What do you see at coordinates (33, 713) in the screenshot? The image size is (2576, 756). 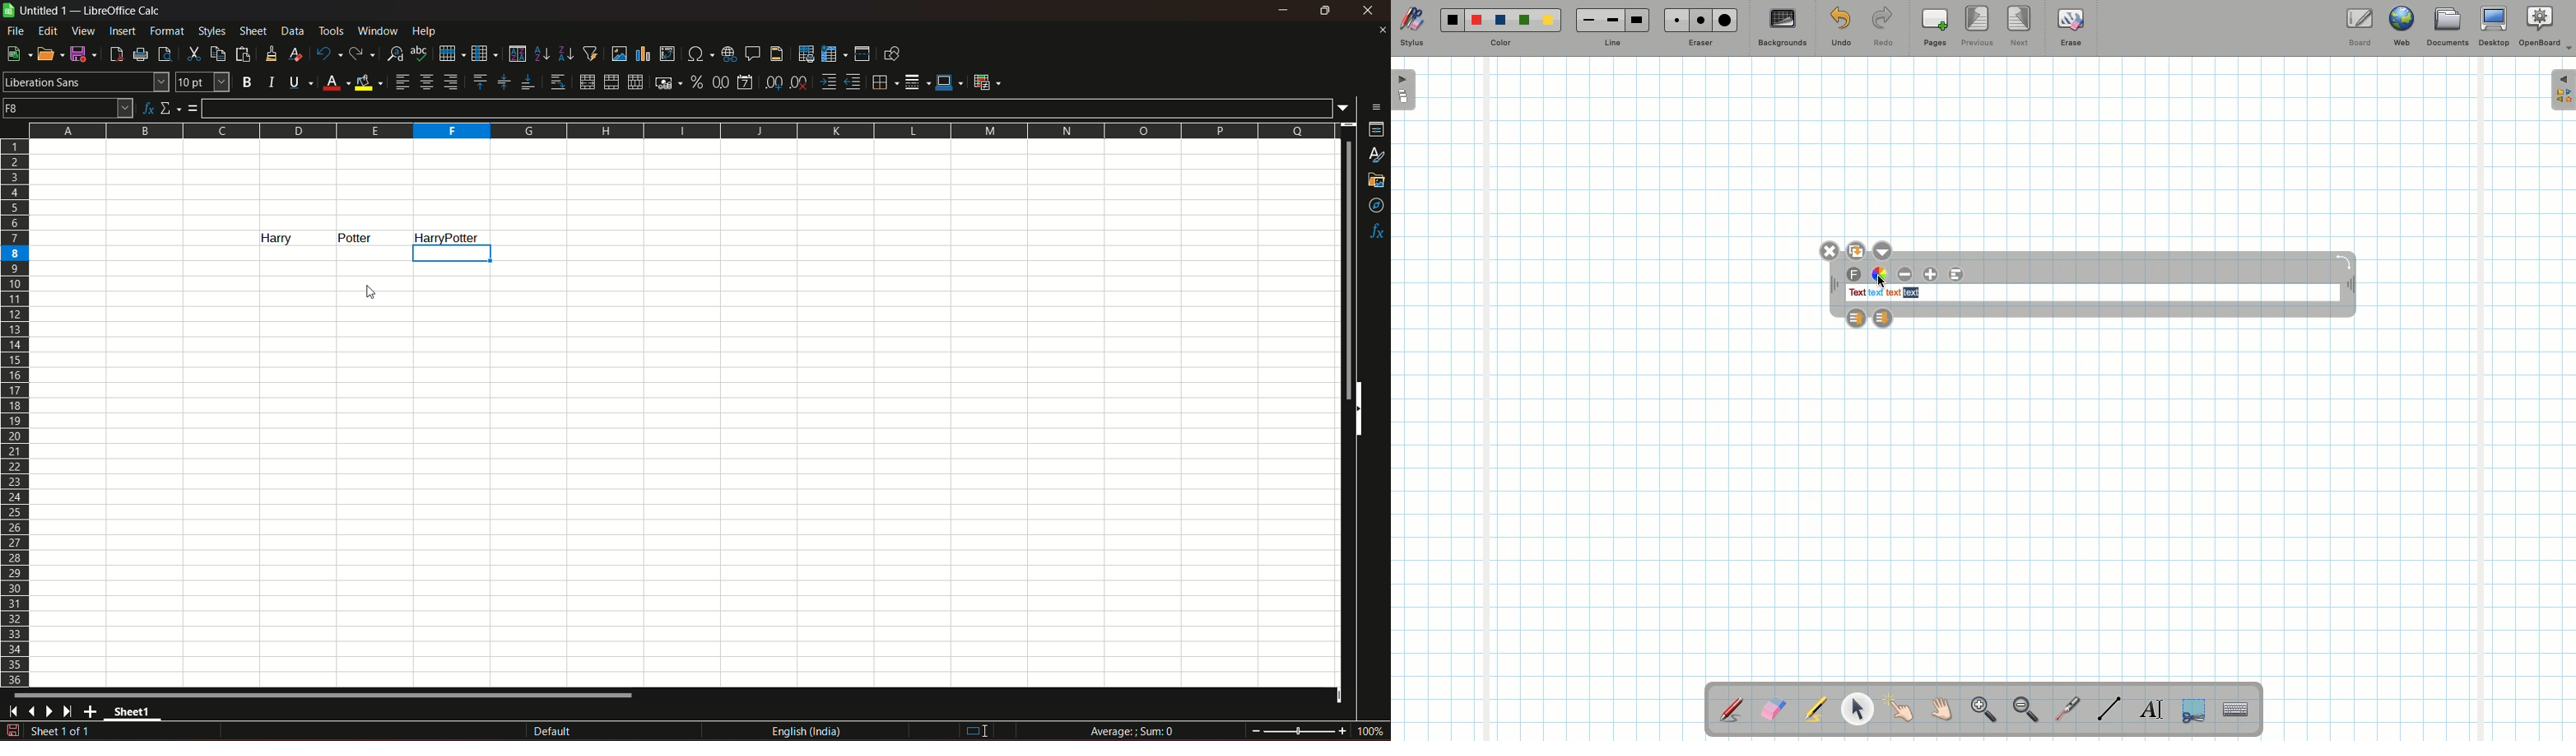 I see `scroll to previous` at bounding box center [33, 713].